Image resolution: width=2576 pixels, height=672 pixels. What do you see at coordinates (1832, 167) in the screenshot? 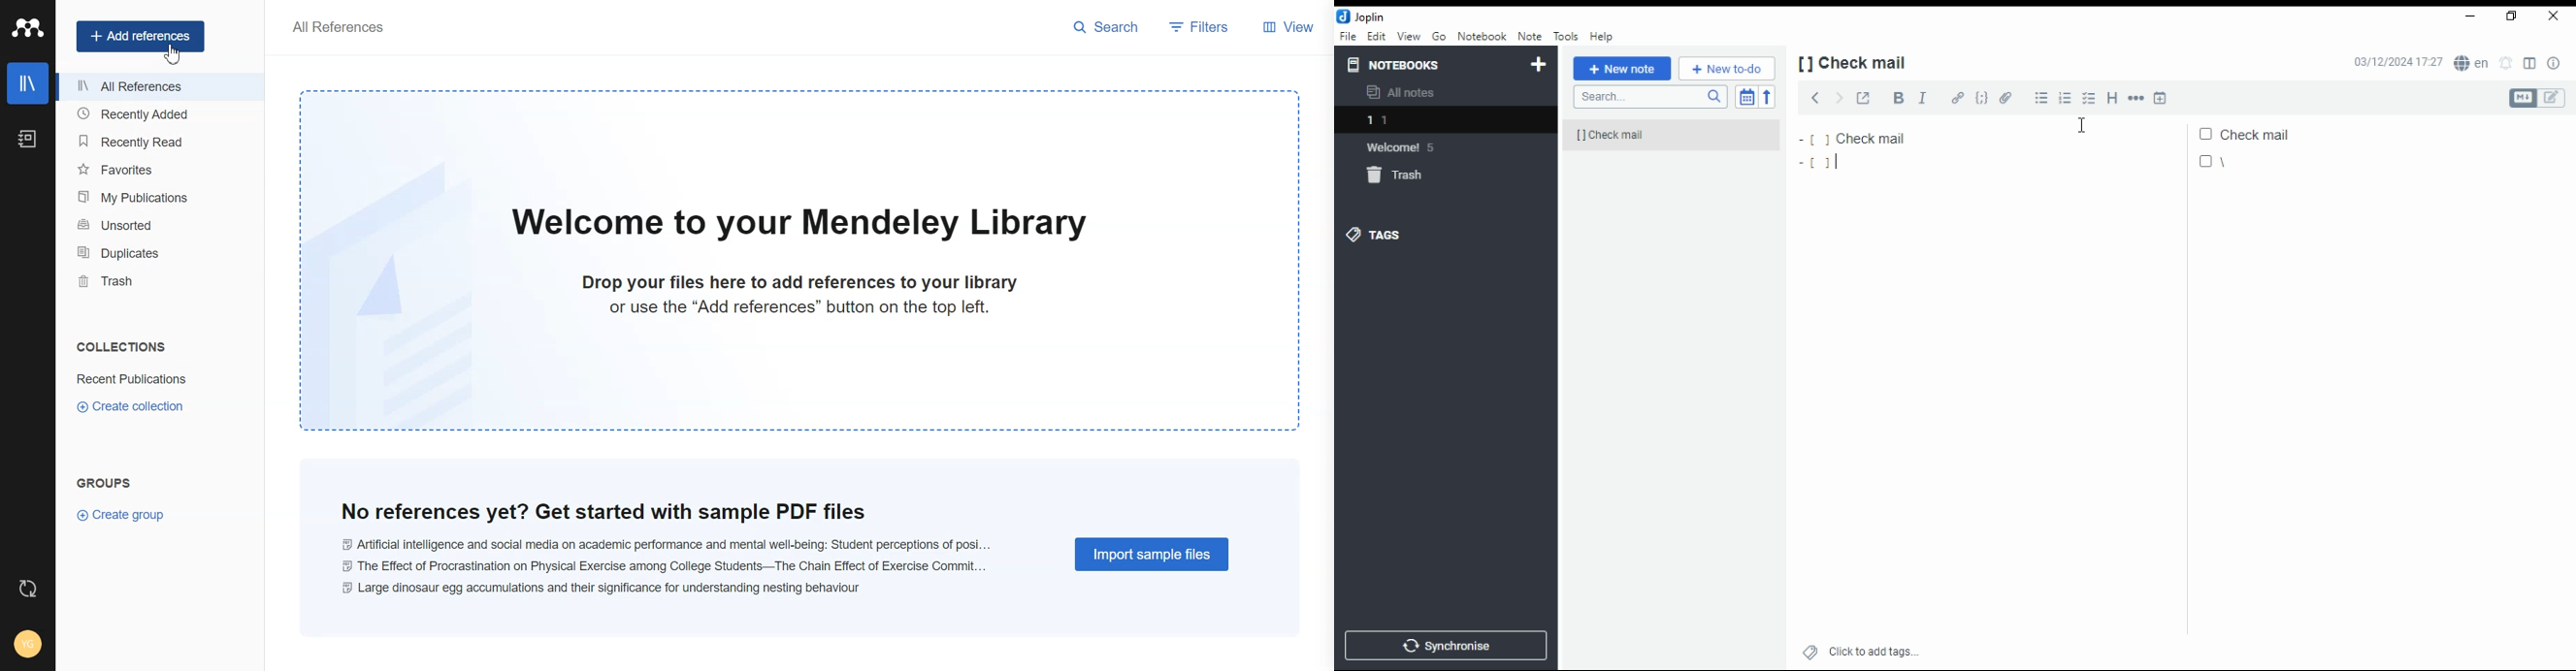
I see `[]` at bounding box center [1832, 167].